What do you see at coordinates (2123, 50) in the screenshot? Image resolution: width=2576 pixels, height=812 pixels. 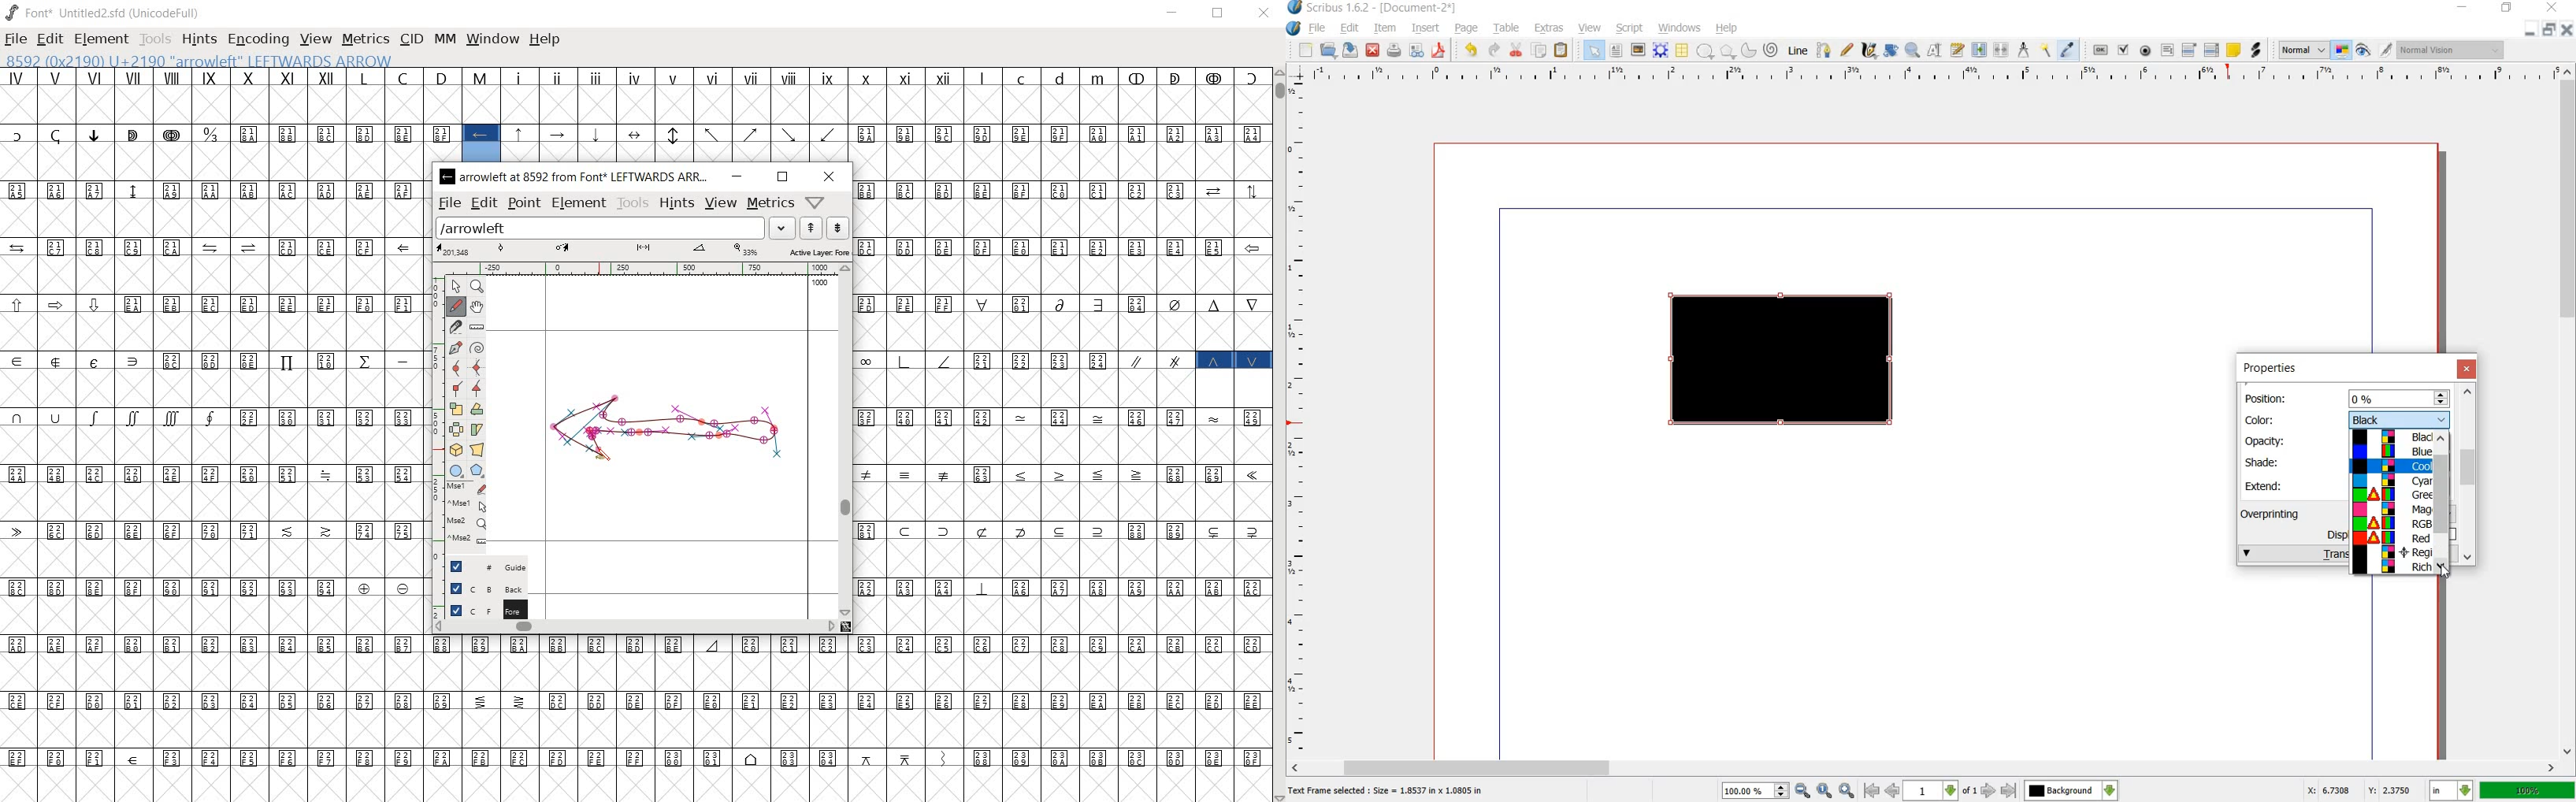 I see `pdf check box` at bounding box center [2123, 50].